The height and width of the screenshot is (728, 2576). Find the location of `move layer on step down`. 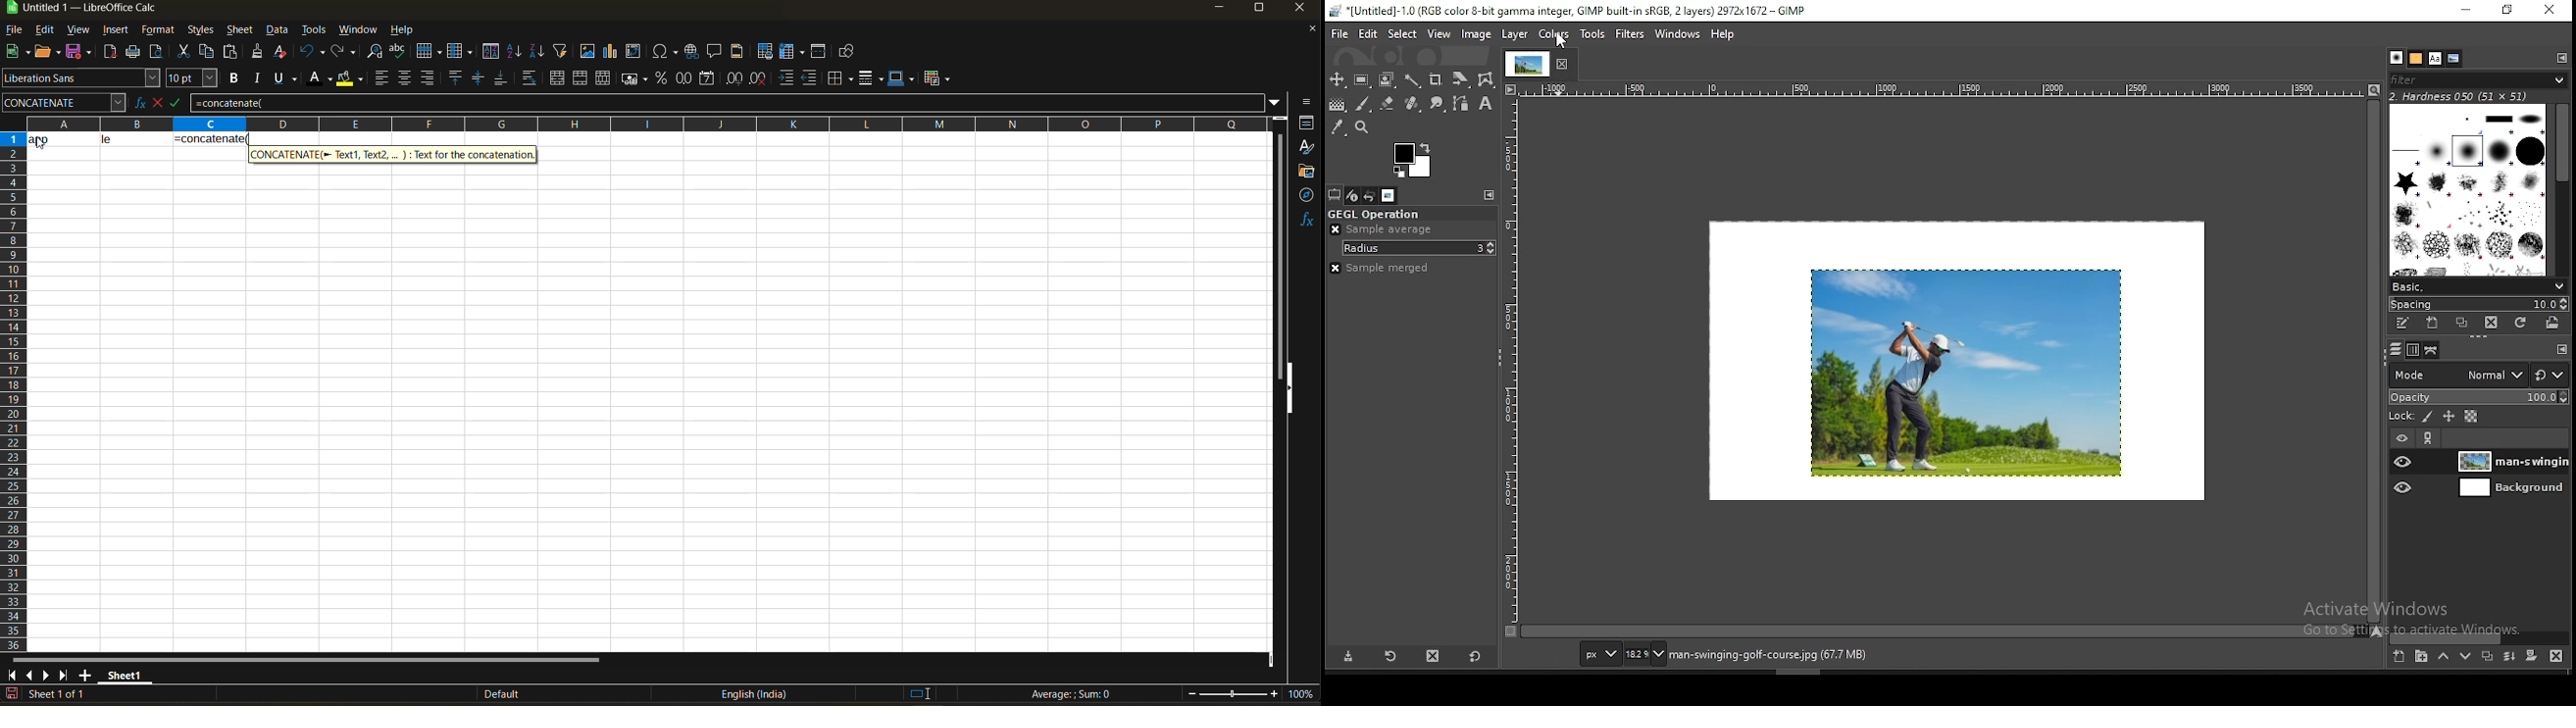

move layer on step down is located at coordinates (2465, 656).